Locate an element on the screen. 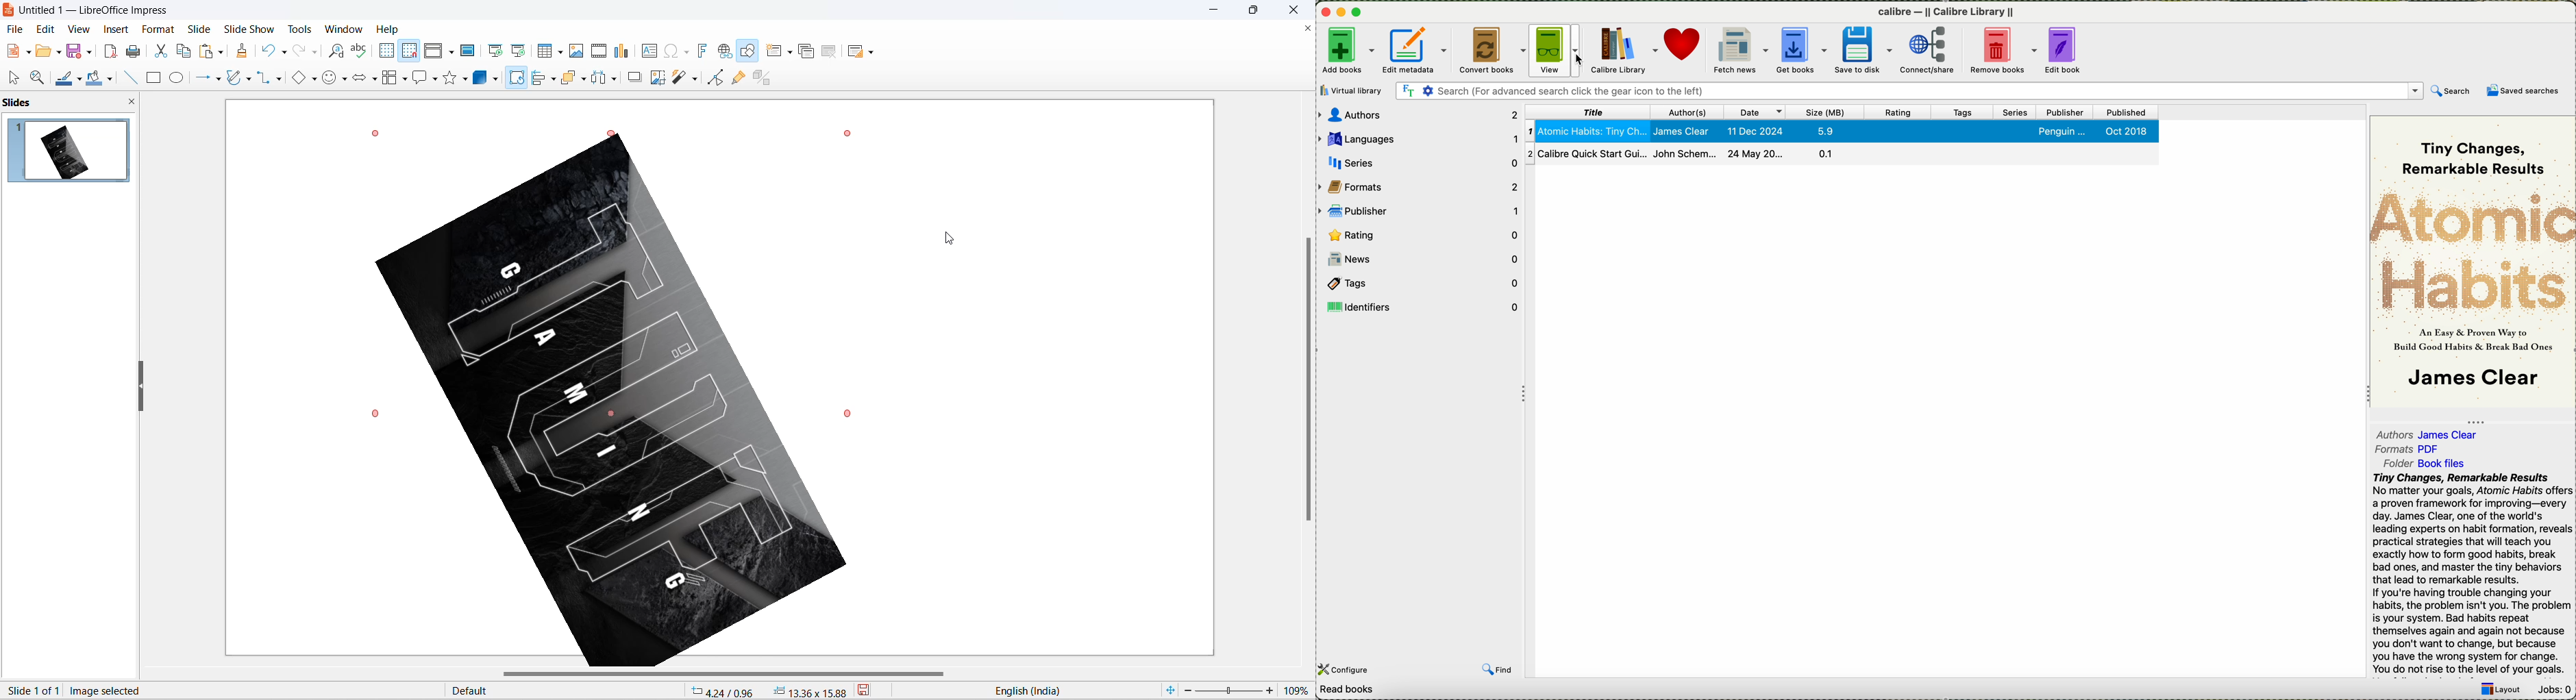  master slide is located at coordinates (469, 50).